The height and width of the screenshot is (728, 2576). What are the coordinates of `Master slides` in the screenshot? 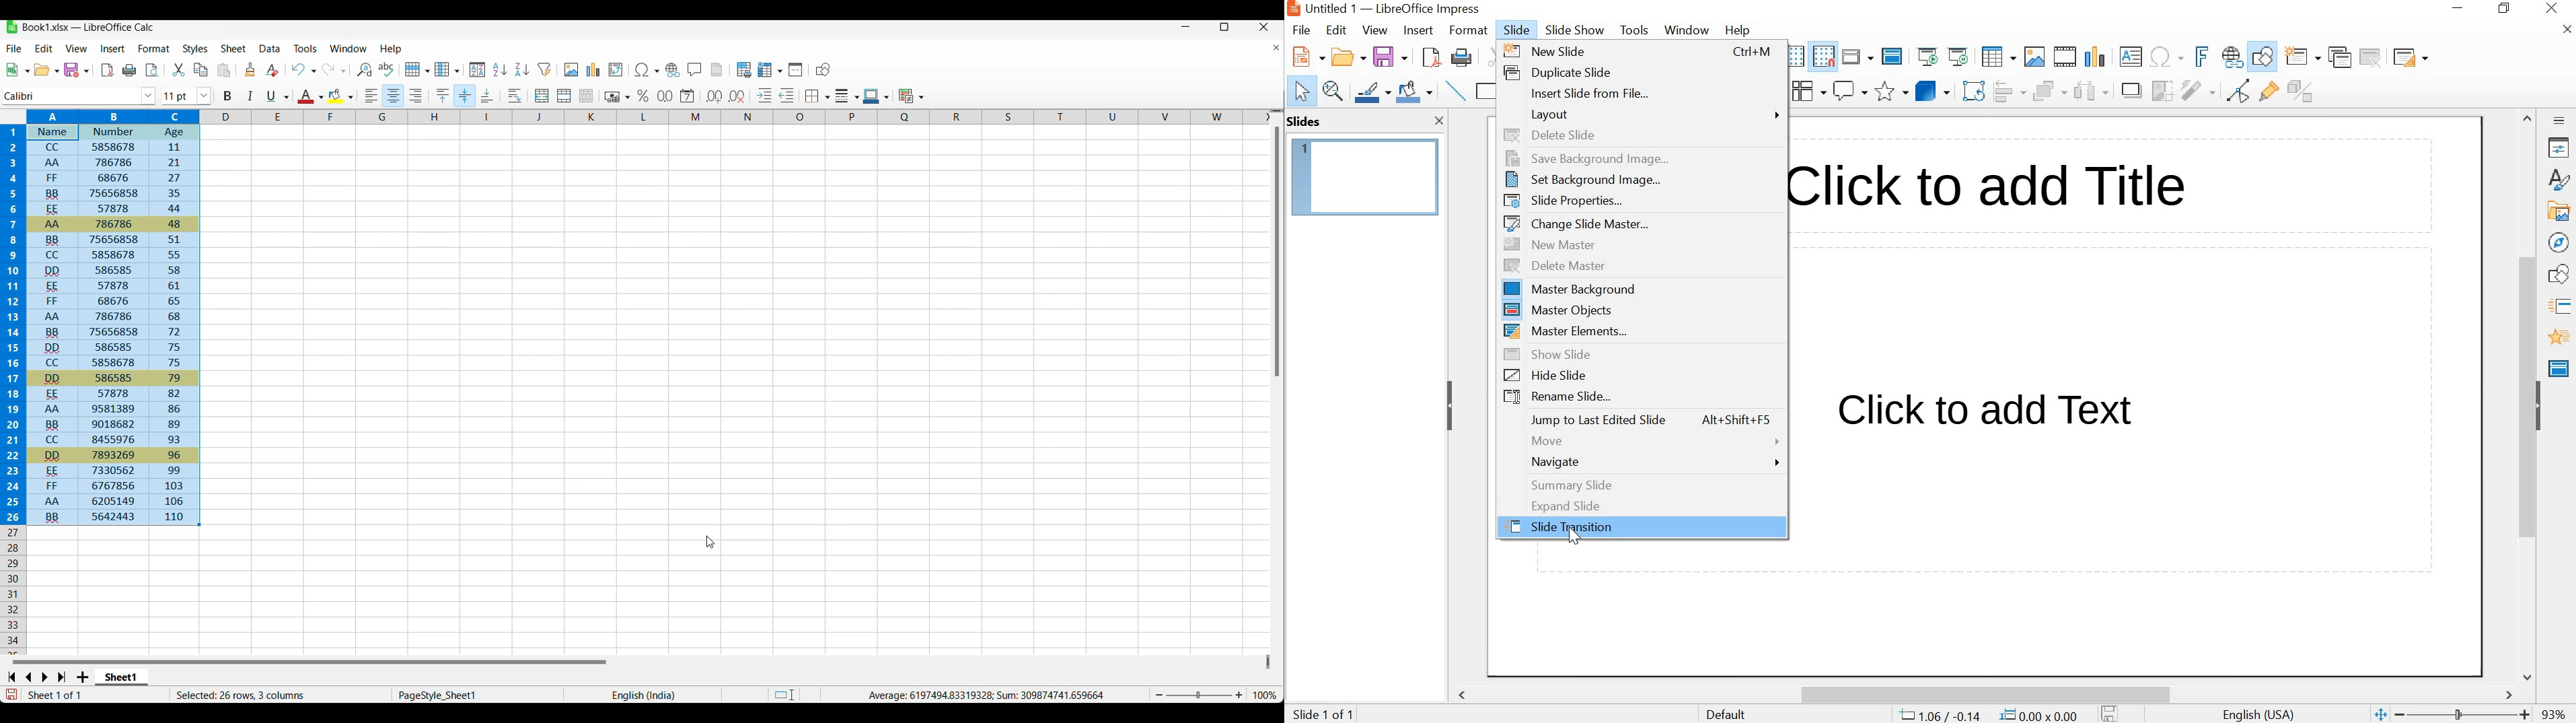 It's located at (2561, 367).